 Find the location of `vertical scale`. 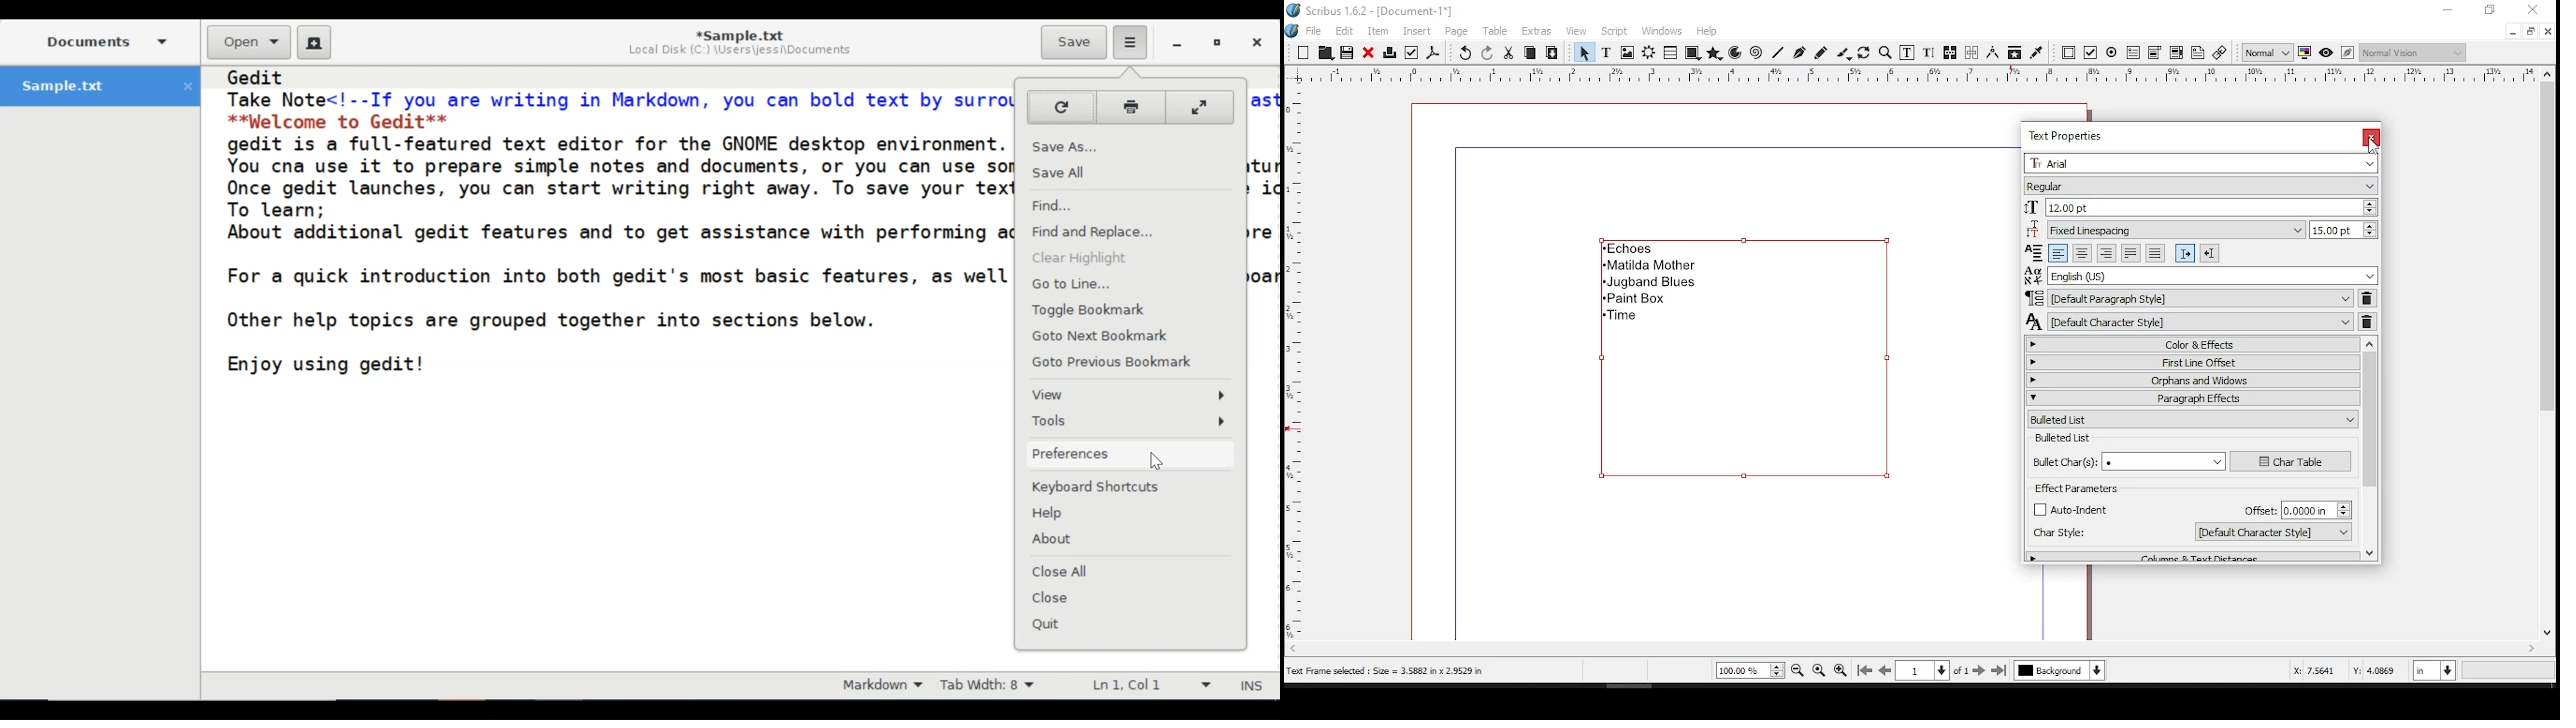

vertical scale is located at coordinates (1291, 363).